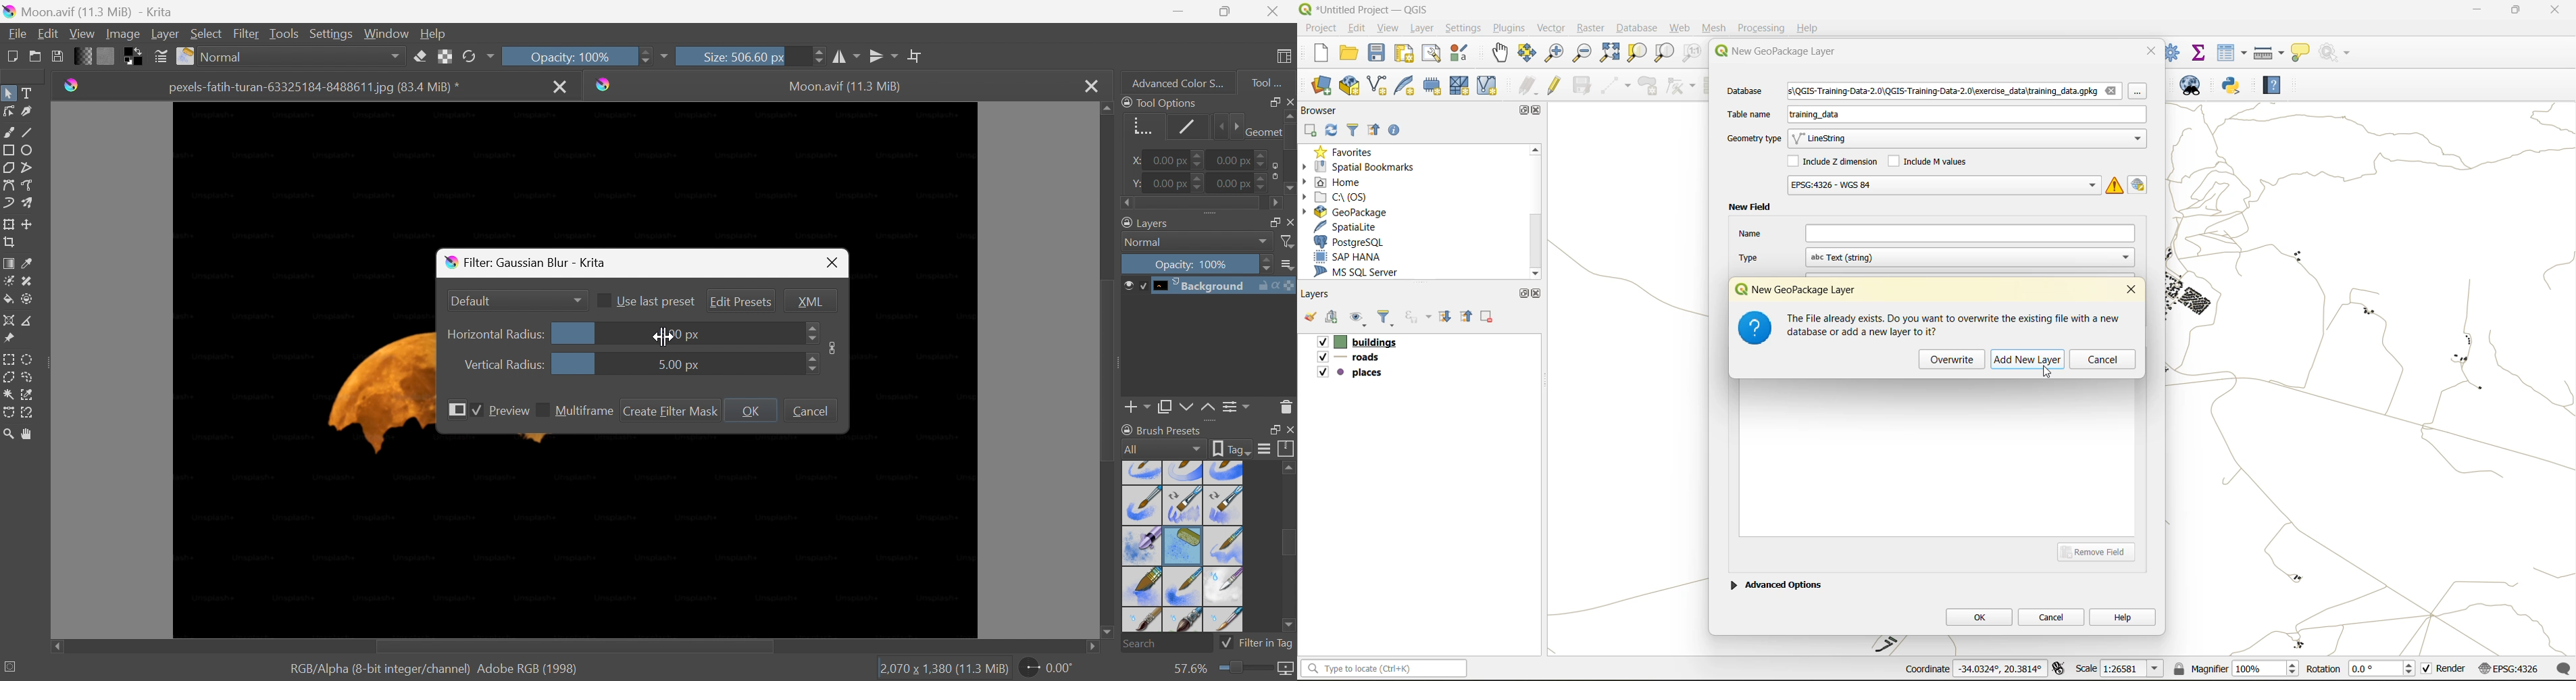  I want to click on Drop Down, so click(578, 299).